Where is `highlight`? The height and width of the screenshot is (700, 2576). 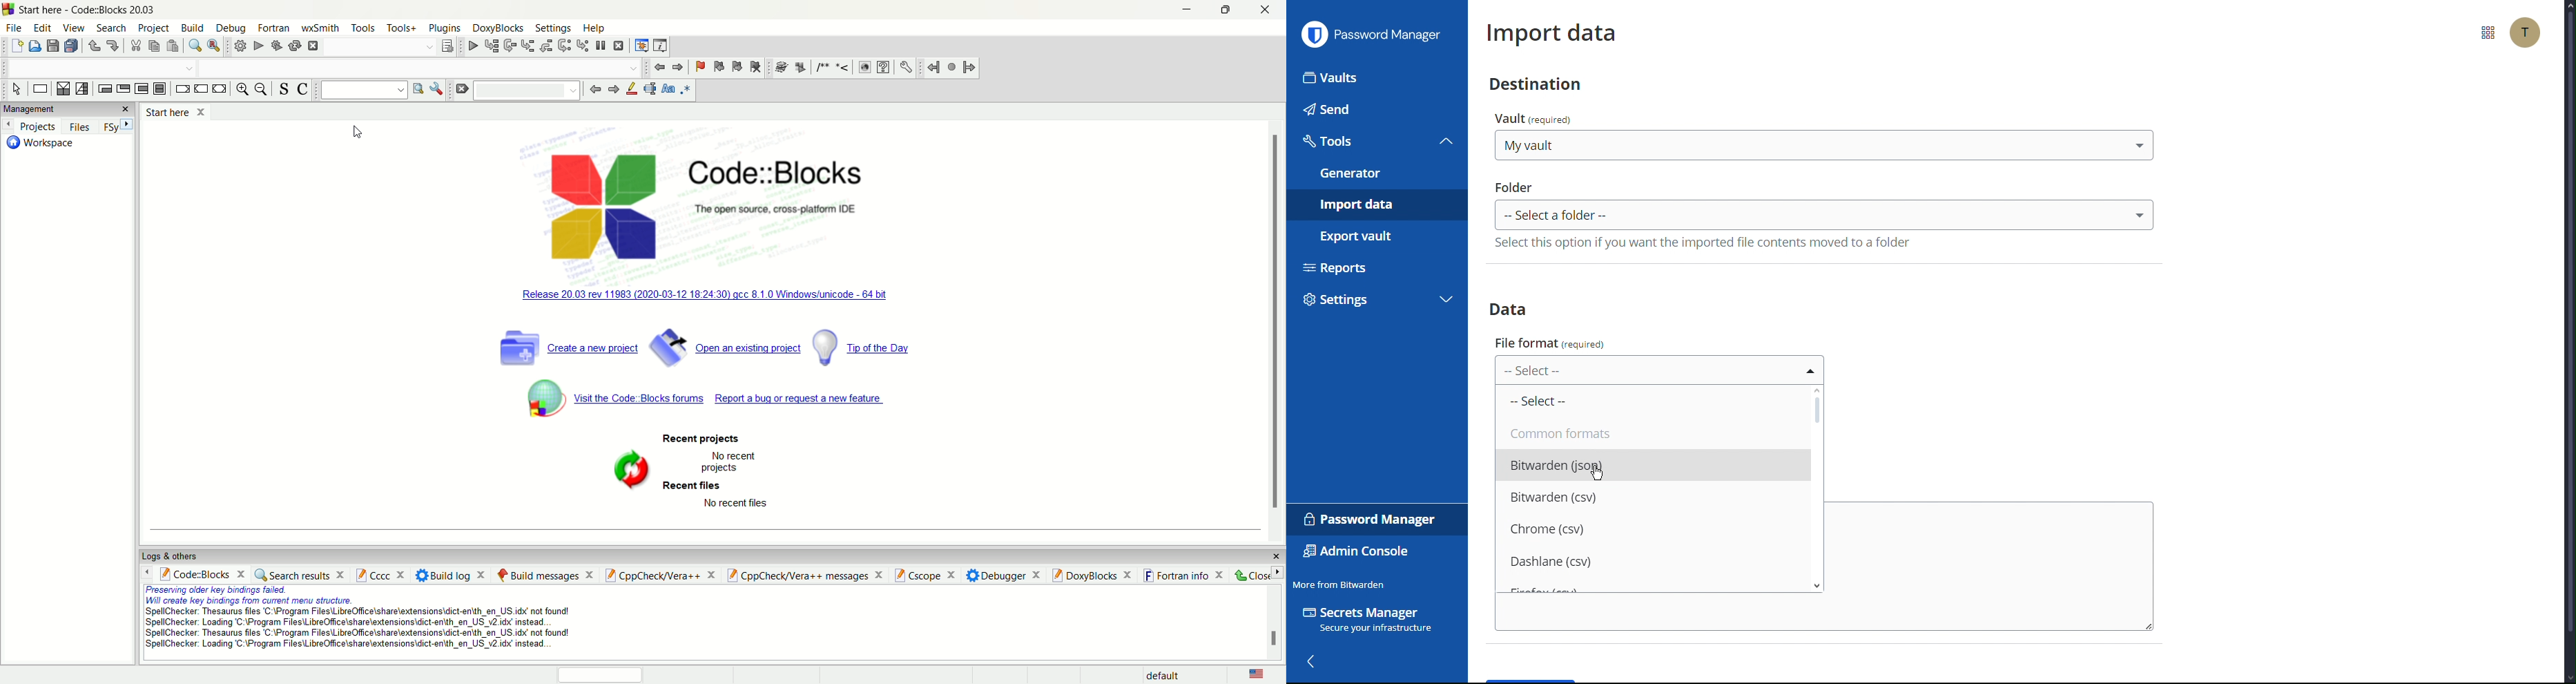
highlight is located at coordinates (632, 91).